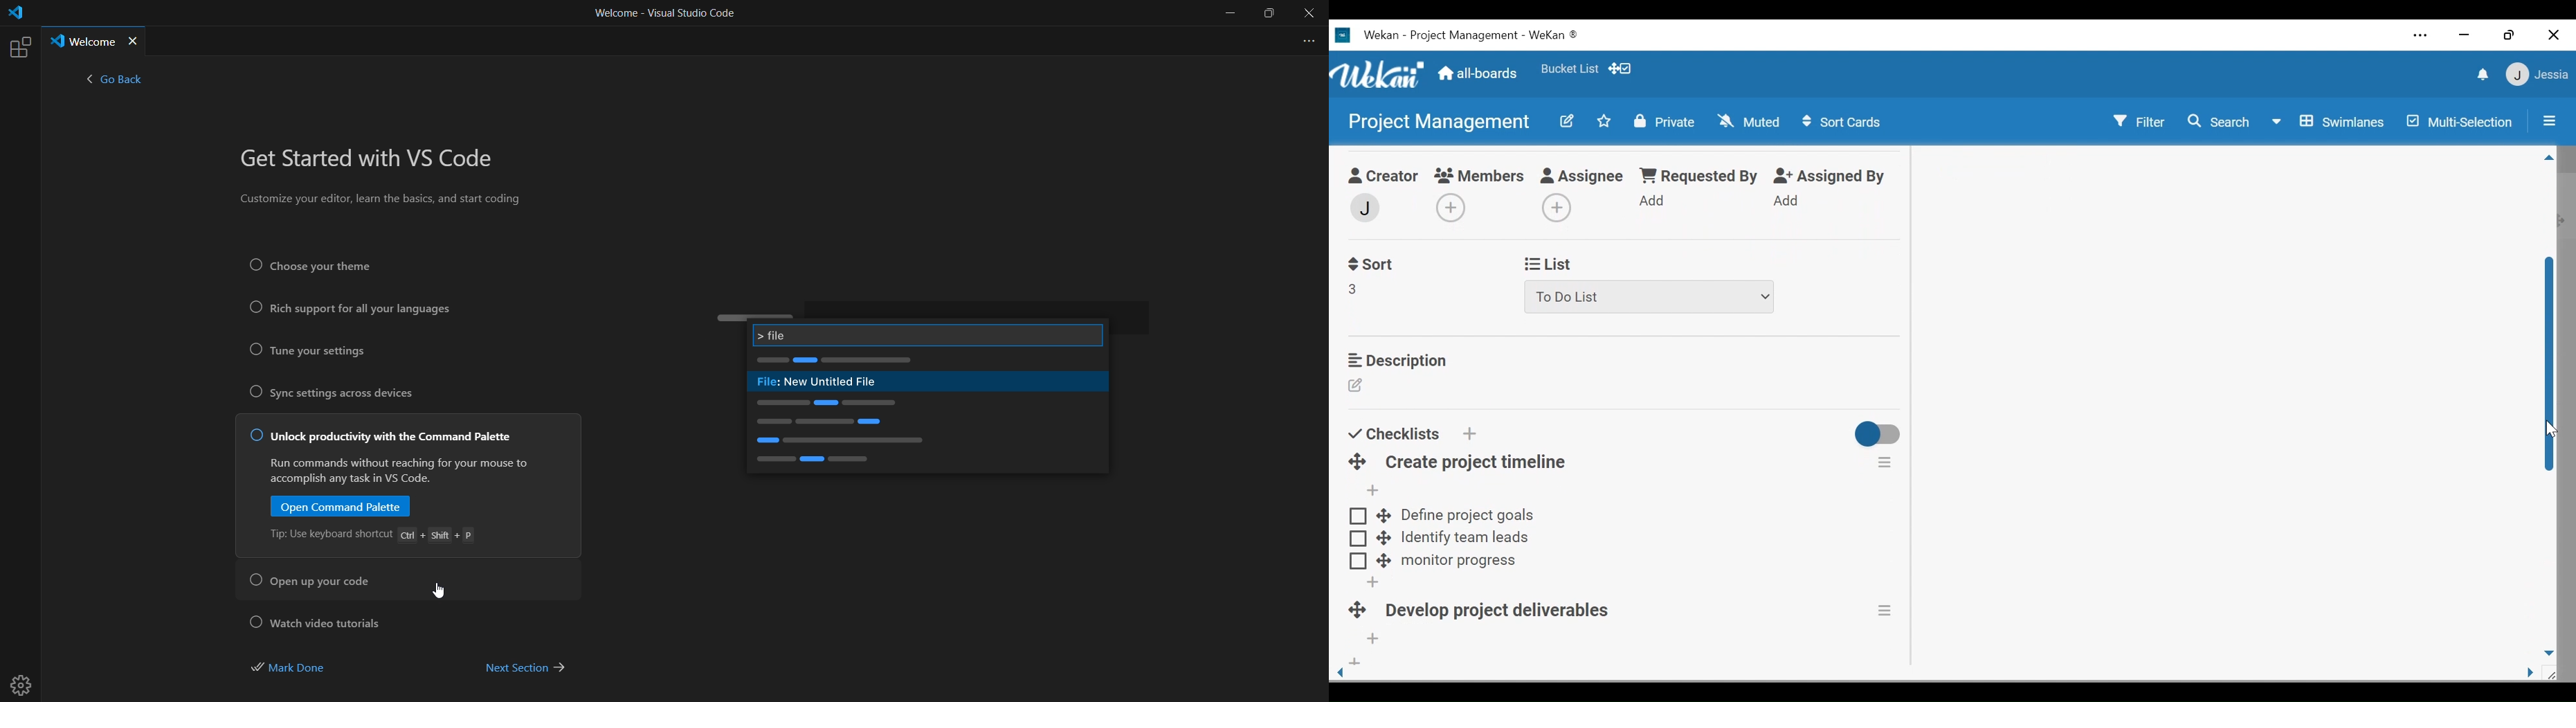 The height and width of the screenshot is (728, 2576). Describe the element at coordinates (2422, 35) in the screenshot. I see `Settings and more` at that location.